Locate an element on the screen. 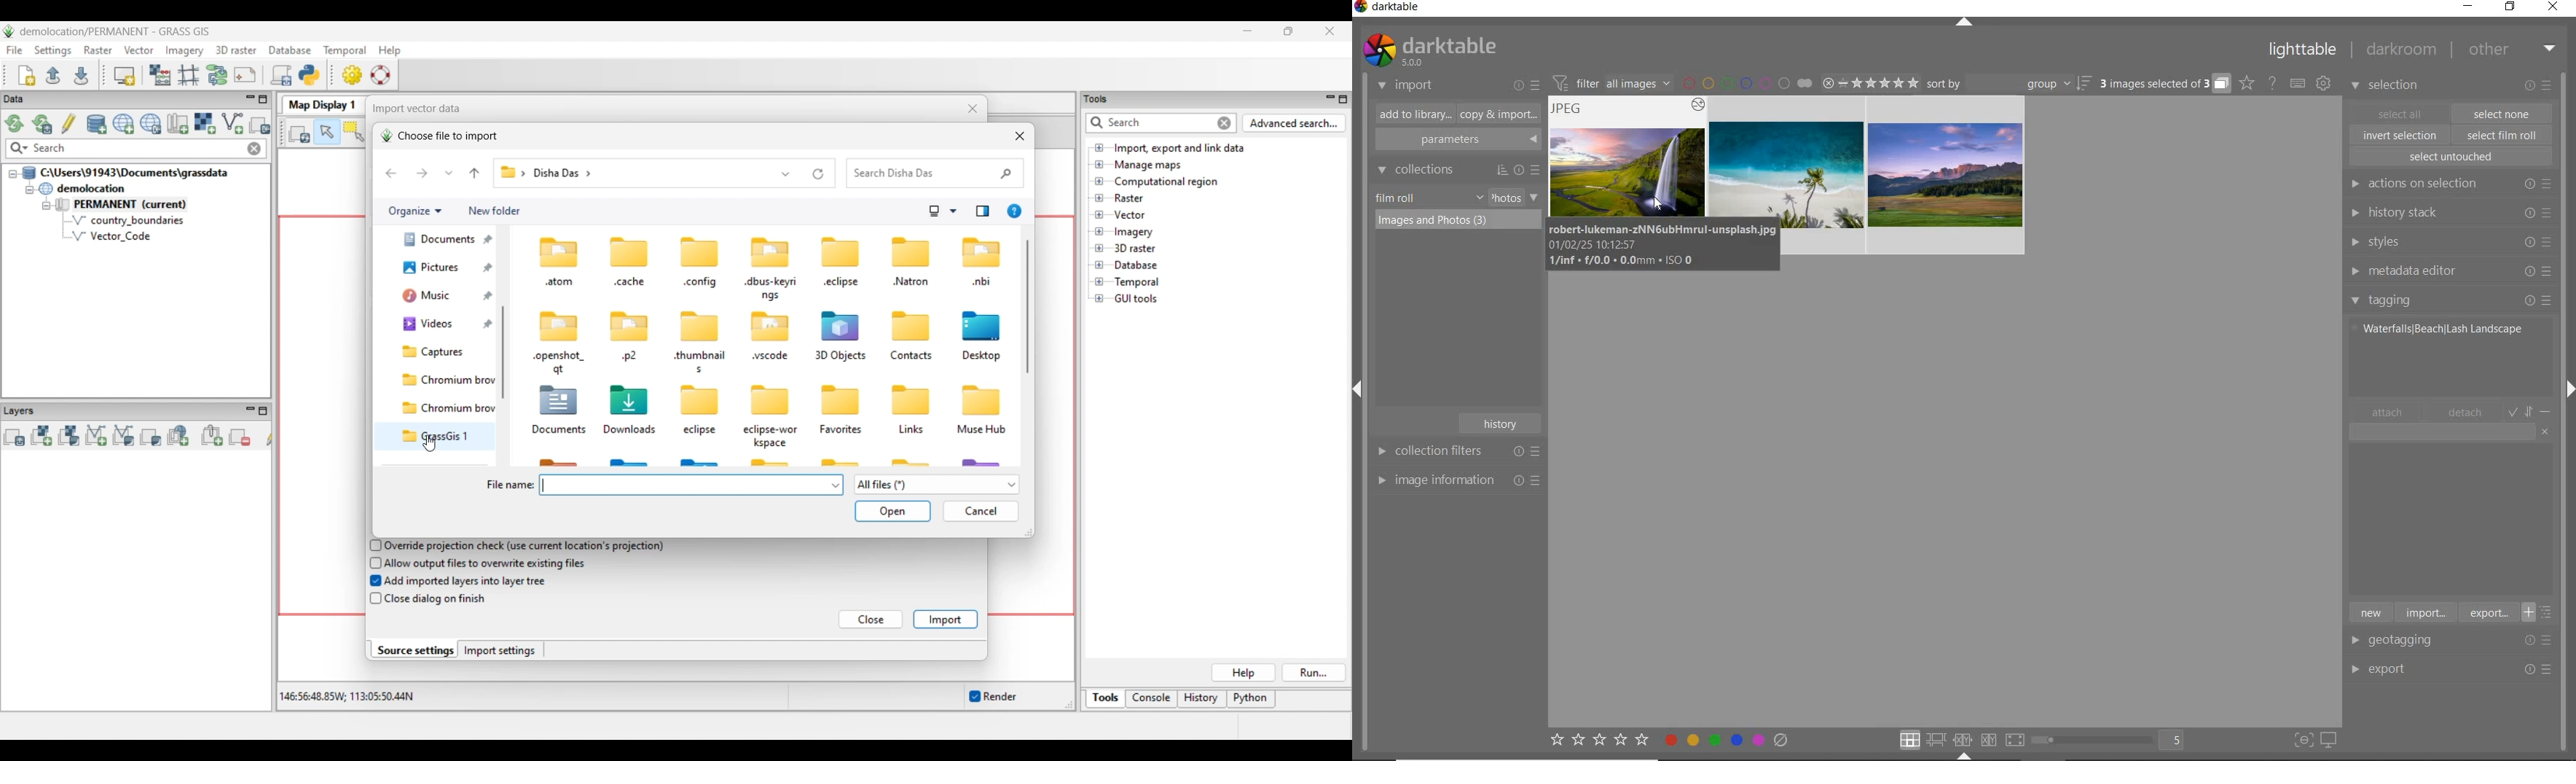  copy & import is located at coordinates (1496, 115).